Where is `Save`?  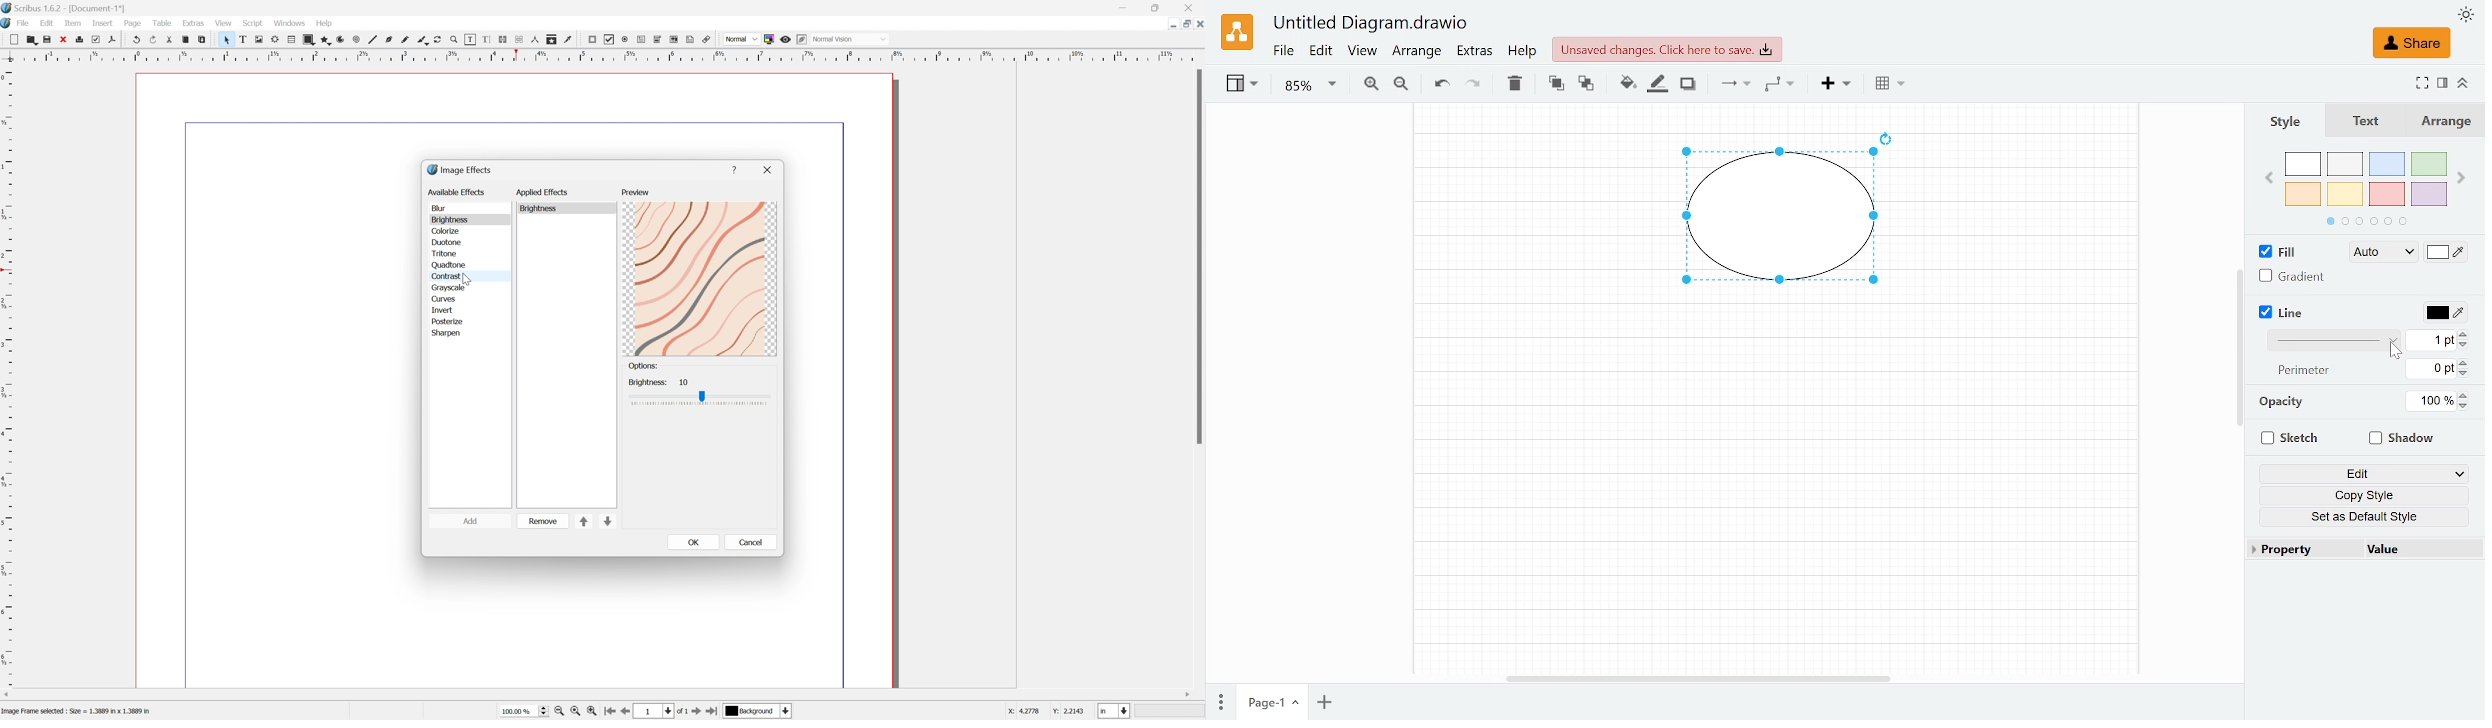
Save is located at coordinates (48, 39).